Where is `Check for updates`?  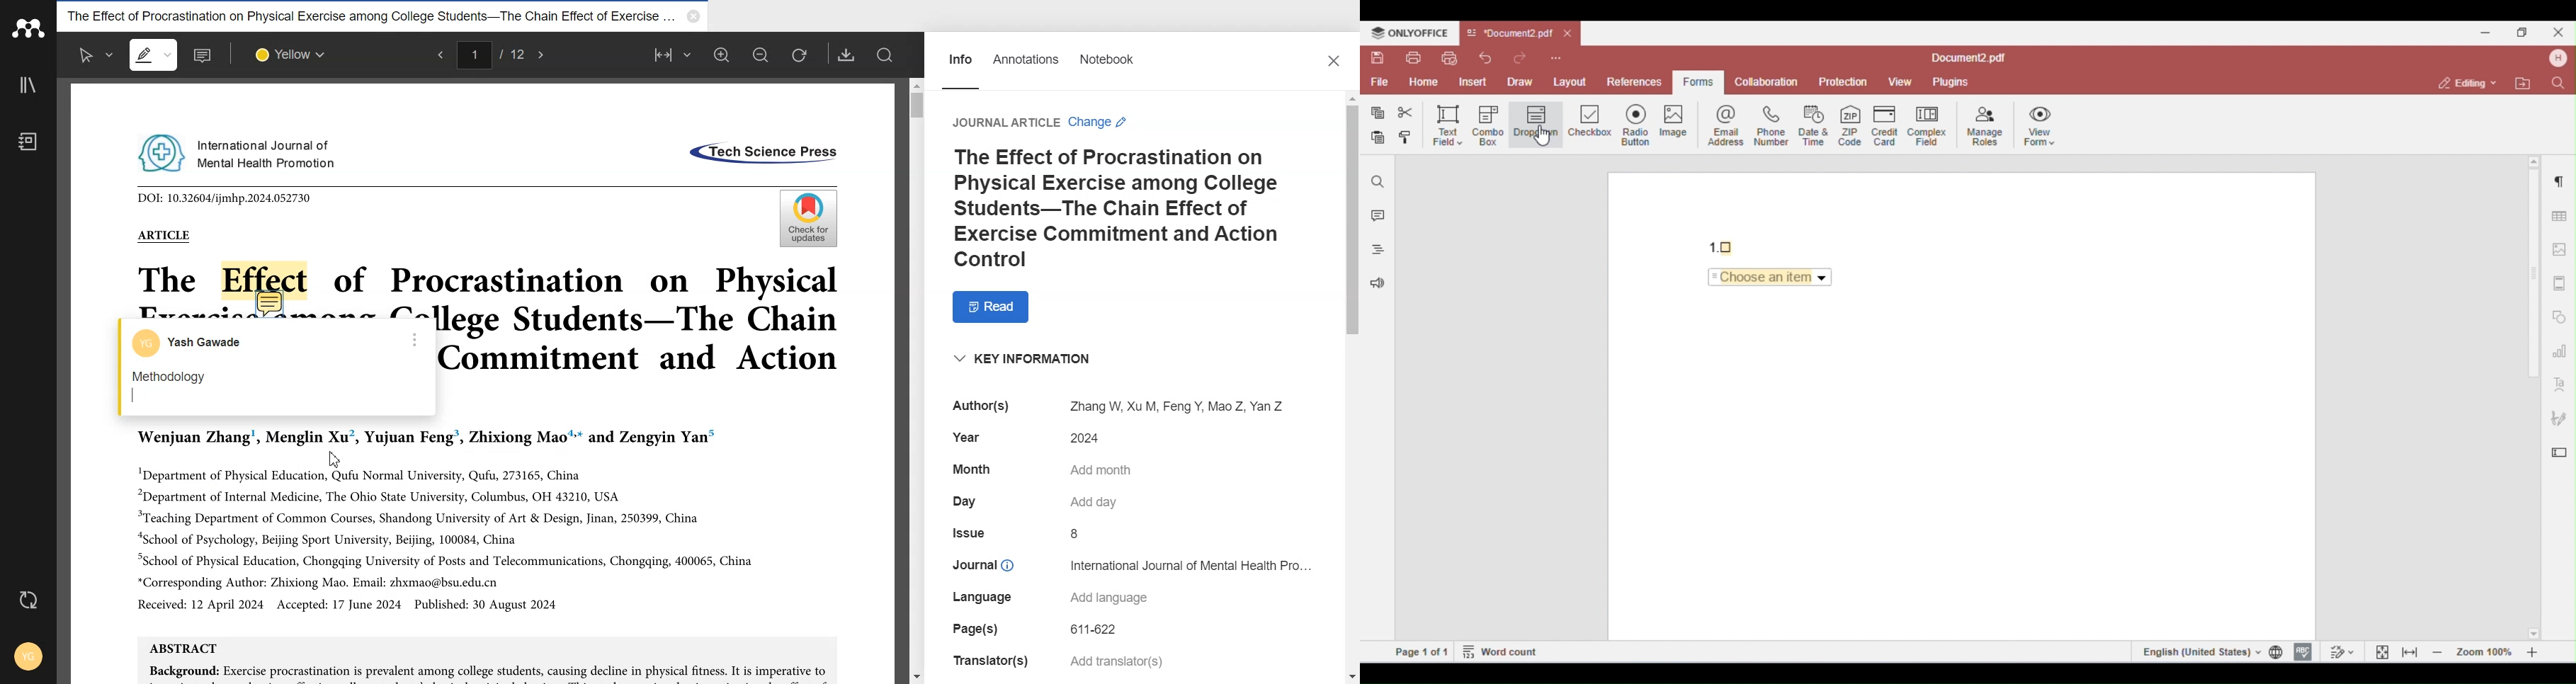 Check for updates is located at coordinates (806, 218).